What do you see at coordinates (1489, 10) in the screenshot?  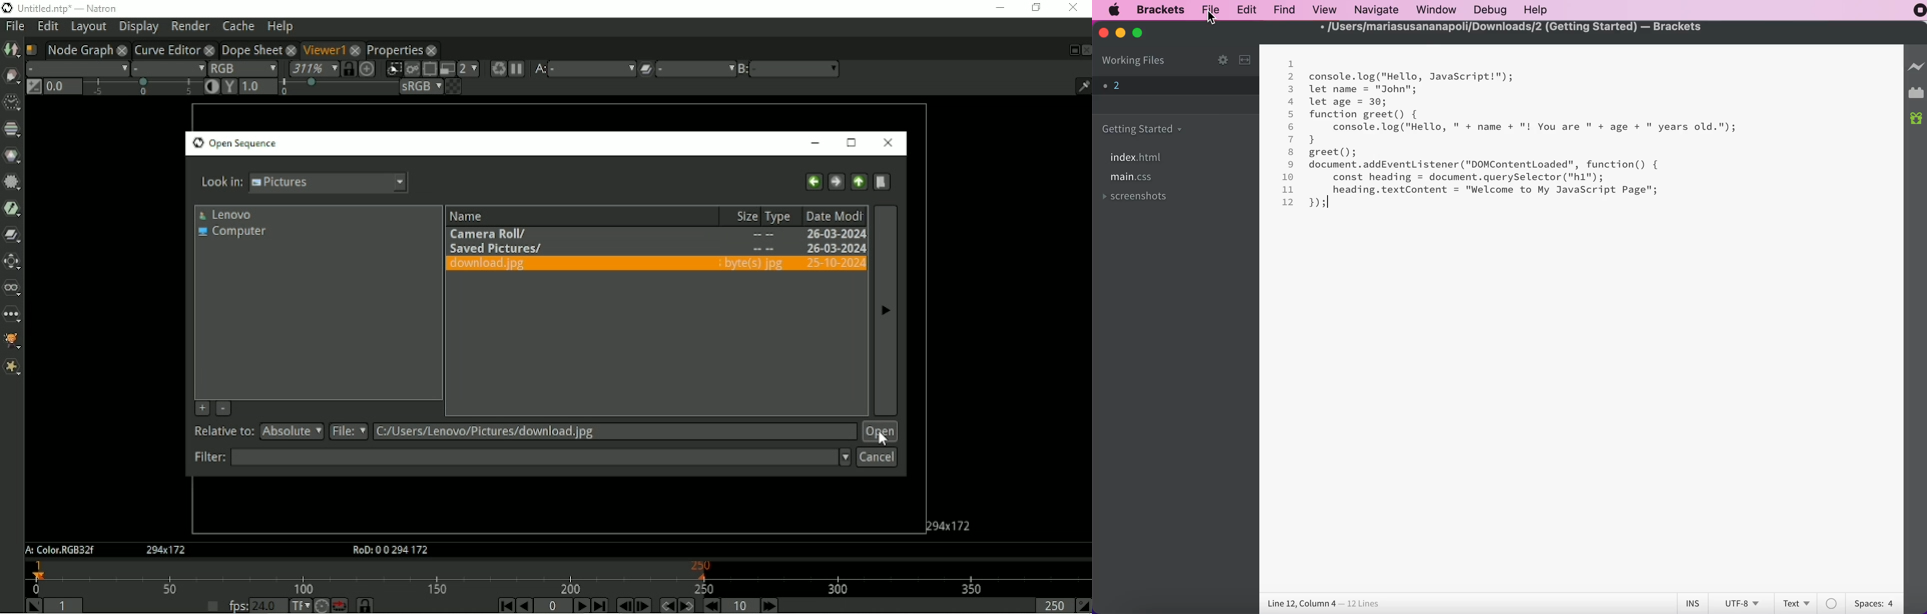 I see `debug` at bounding box center [1489, 10].